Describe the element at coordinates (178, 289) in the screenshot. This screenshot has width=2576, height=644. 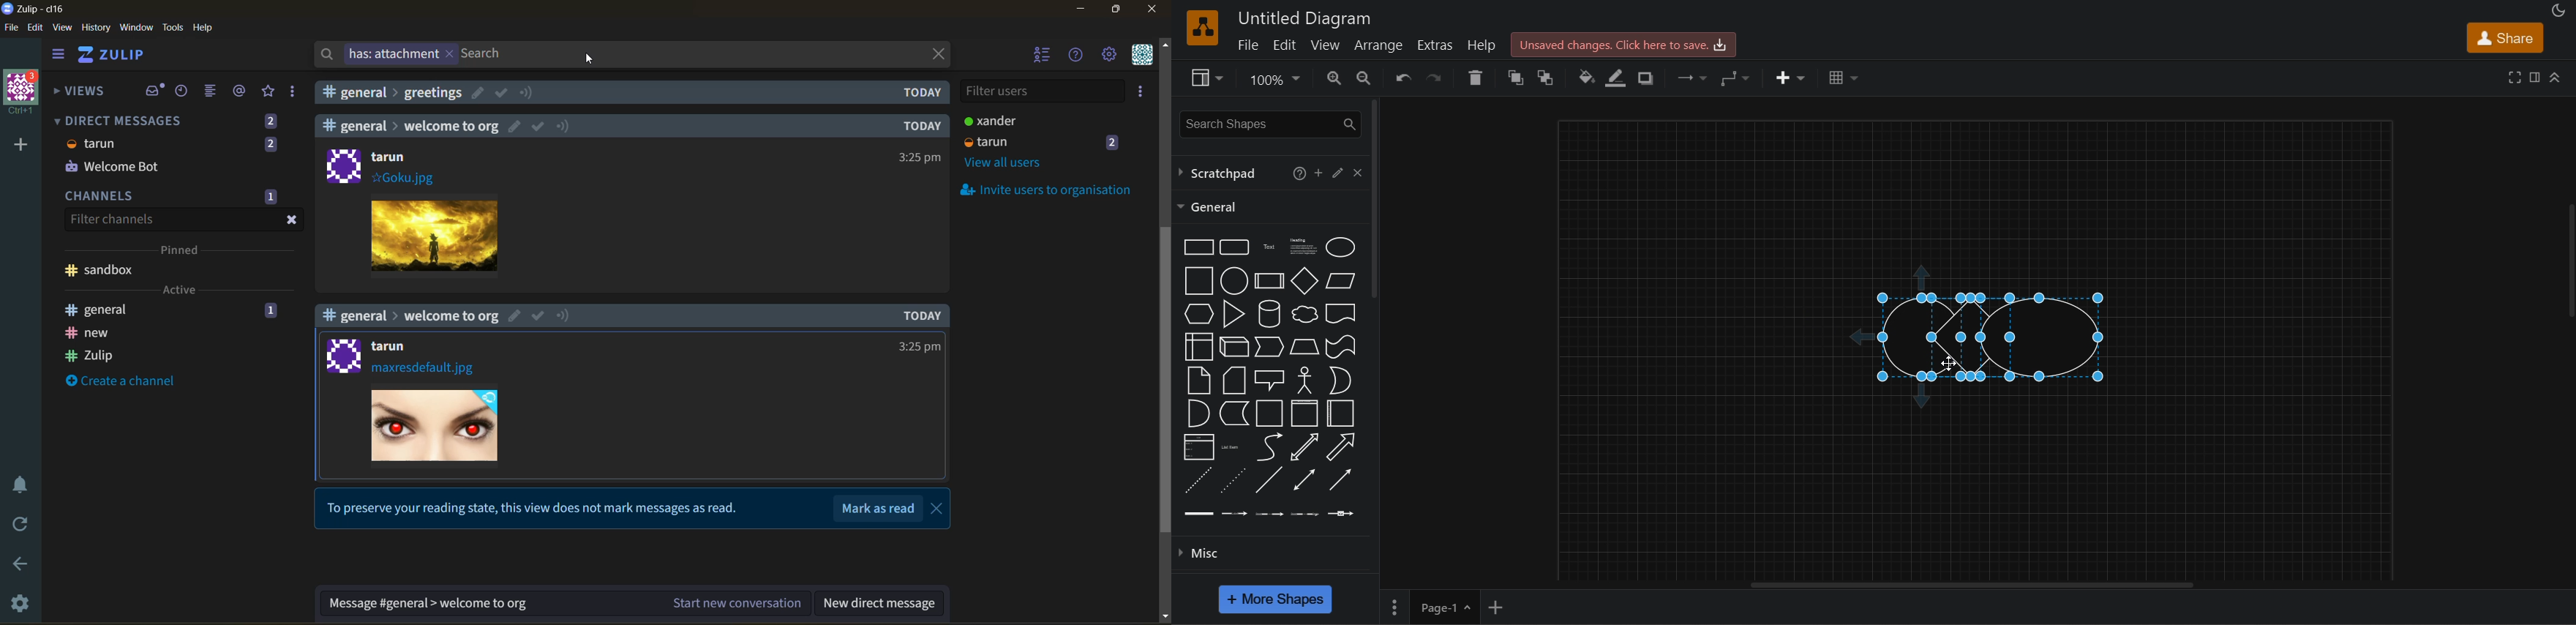
I see `Active` at that location.